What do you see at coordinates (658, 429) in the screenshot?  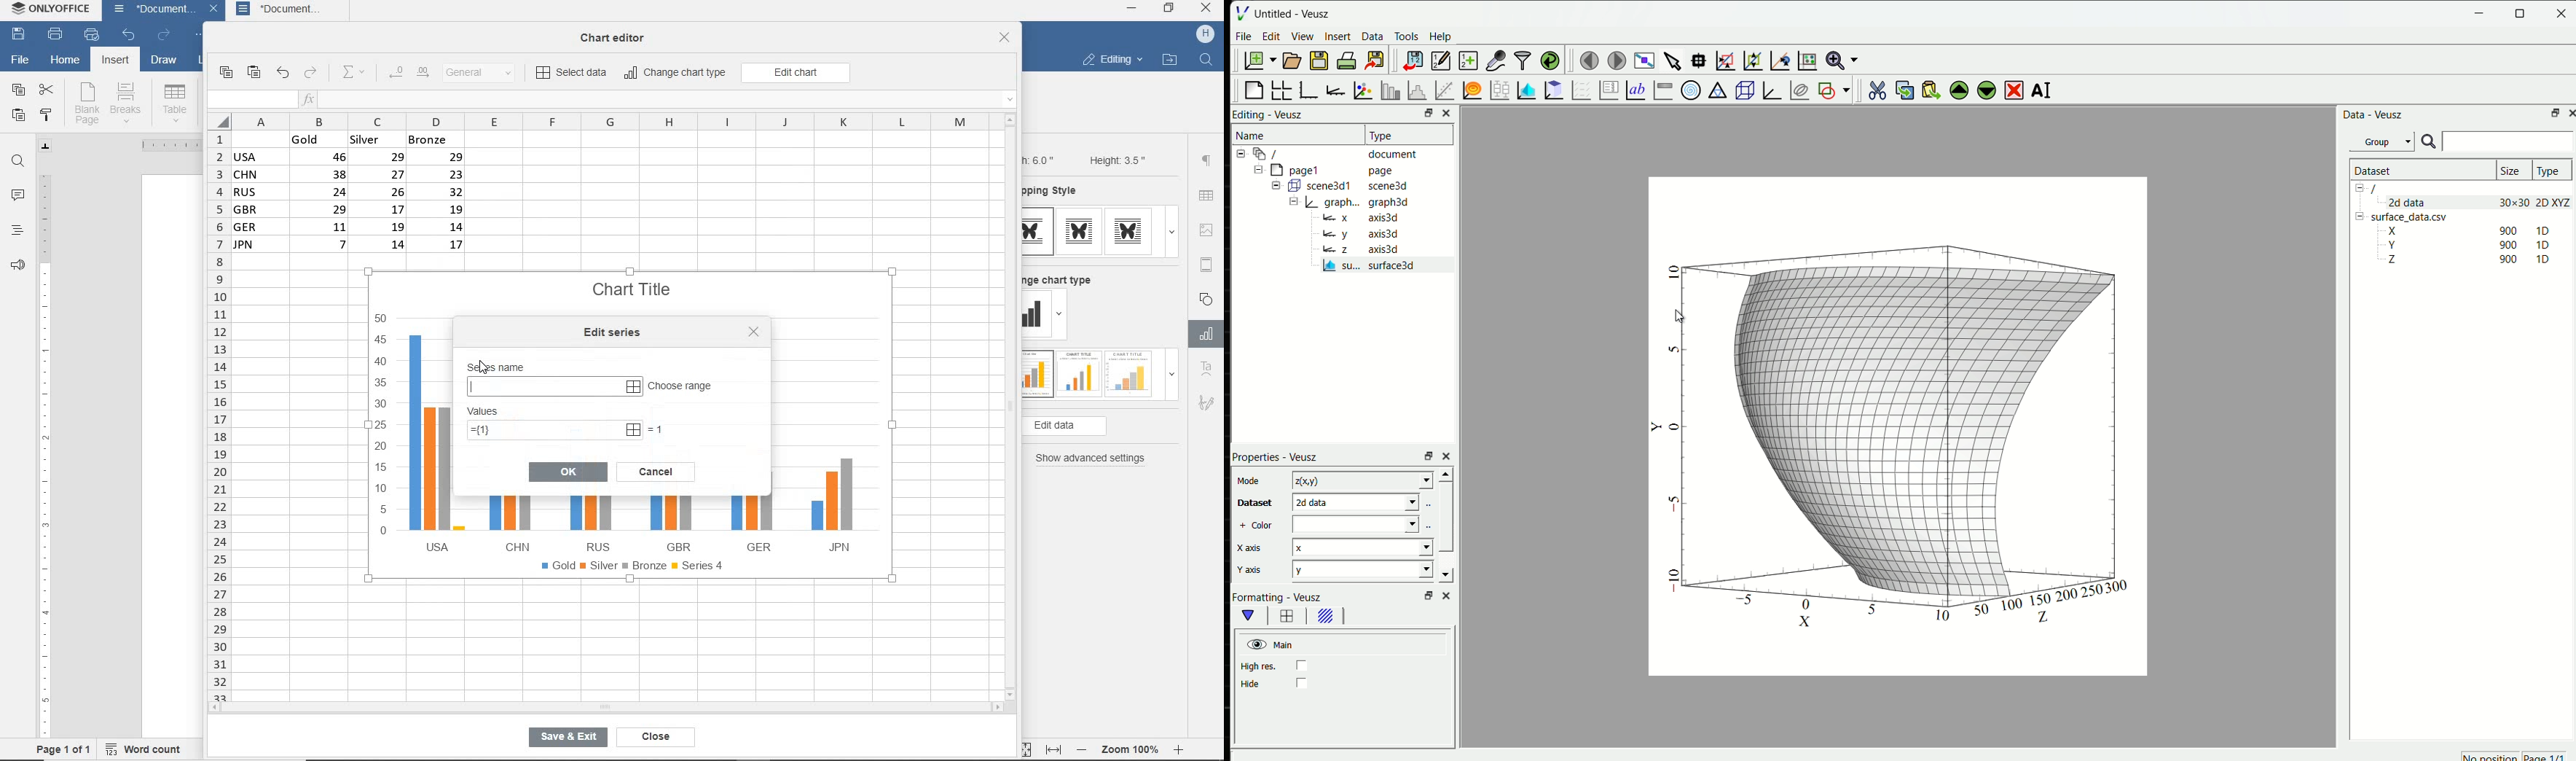 I see `=1` at bounding box center [658, 429].